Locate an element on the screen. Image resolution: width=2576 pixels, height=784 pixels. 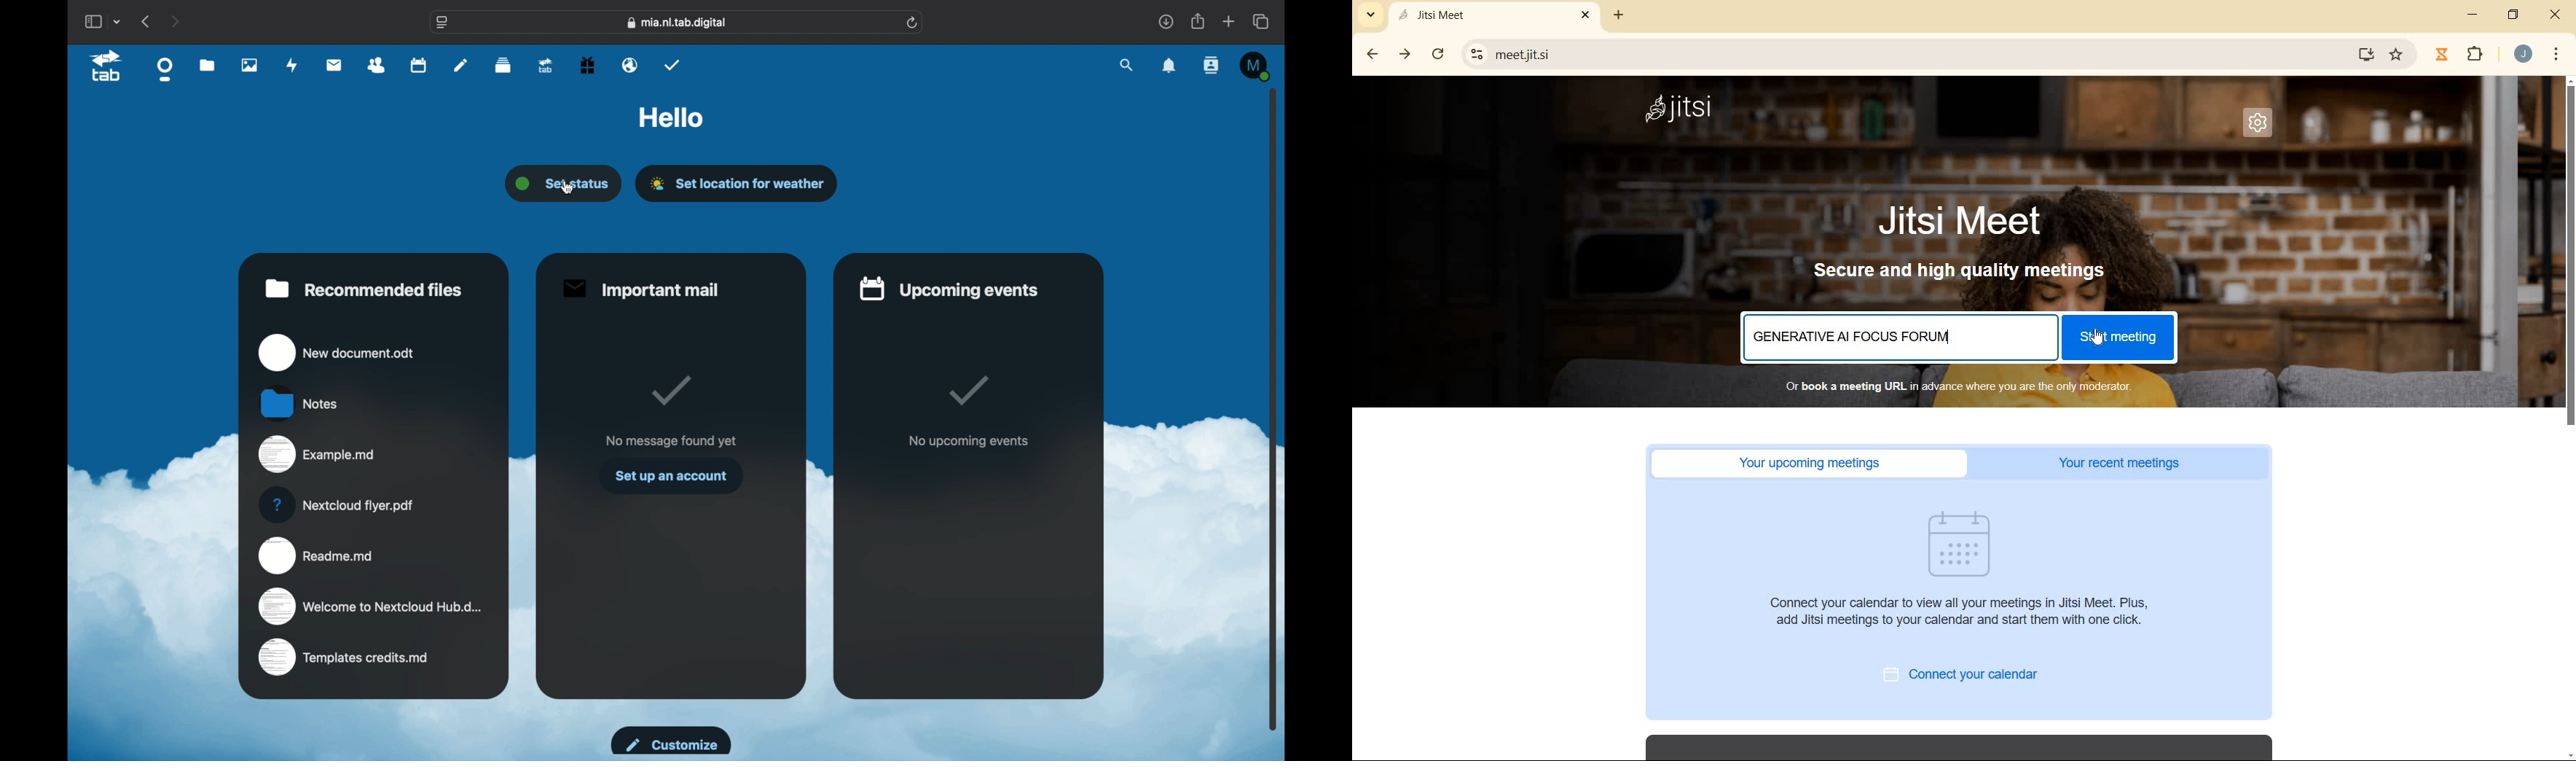
contacts is located at coordinates (376, 66).